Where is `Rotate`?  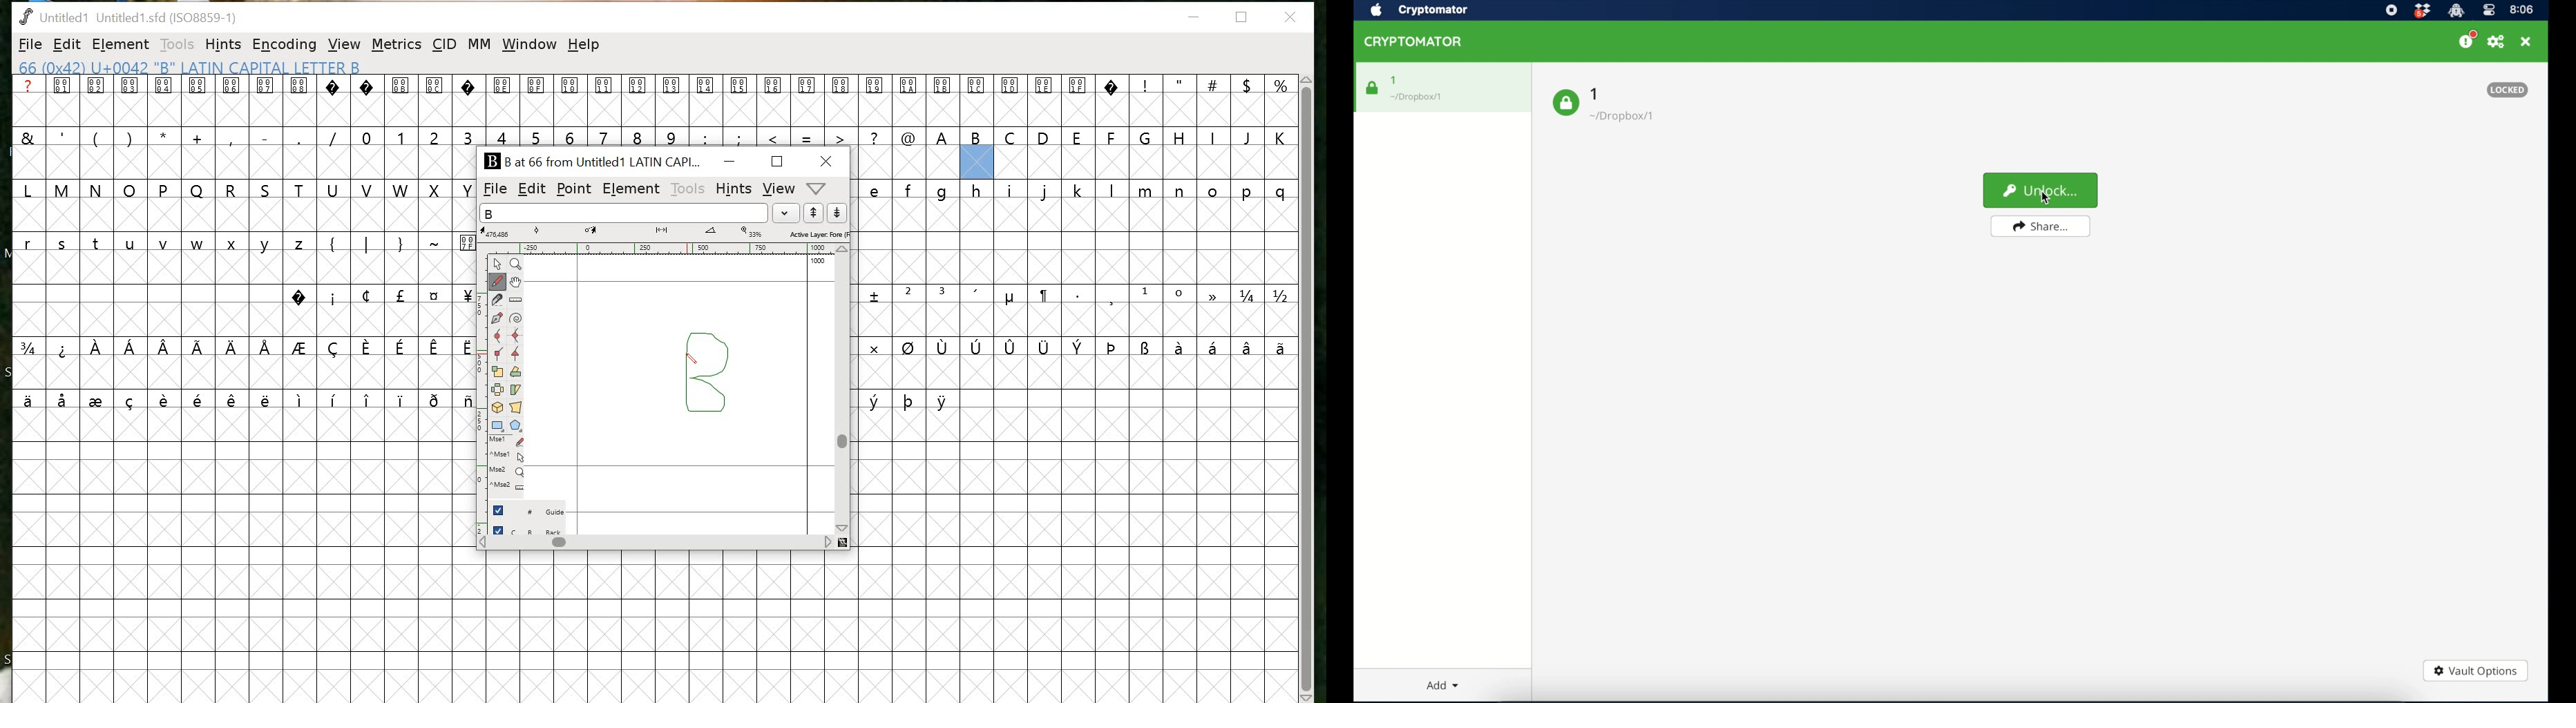
Rotate is located at coordinates (516, 373).